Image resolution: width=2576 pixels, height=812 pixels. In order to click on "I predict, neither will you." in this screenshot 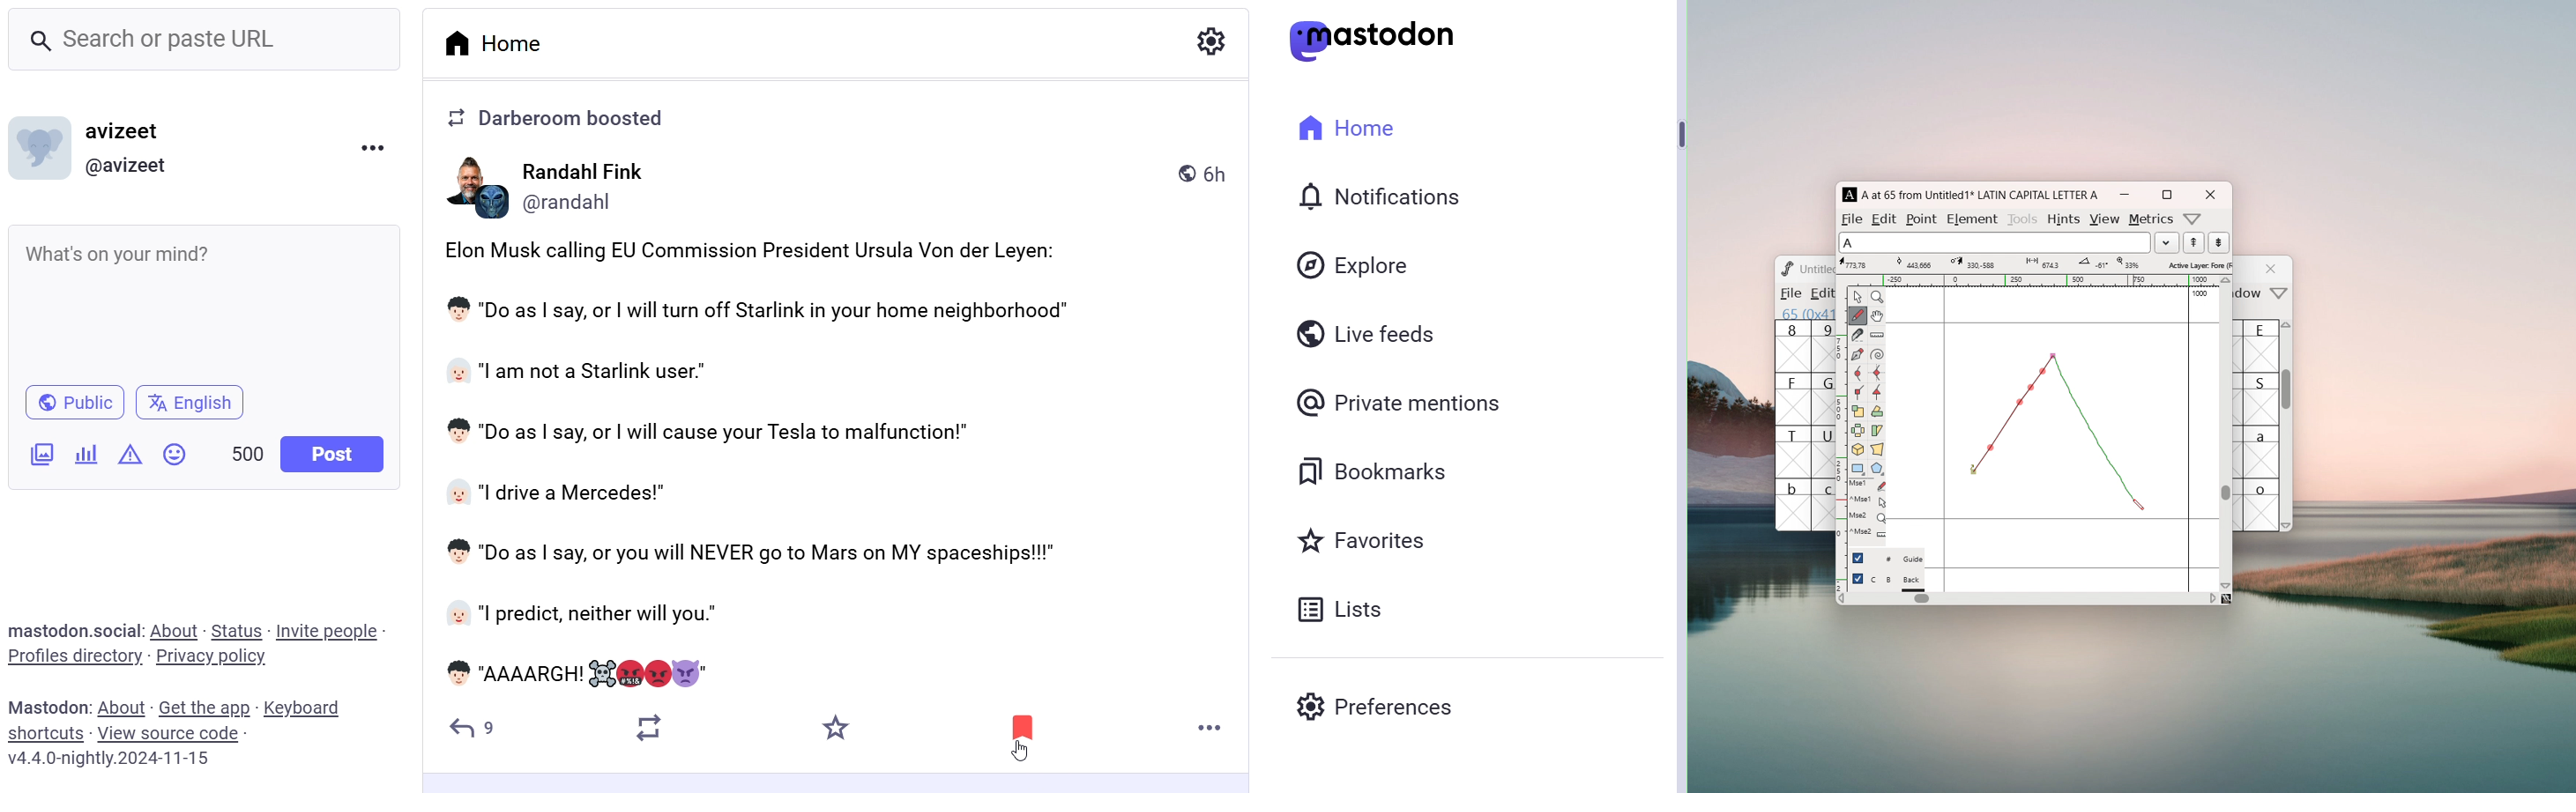, I will do `click(645, 614)`.